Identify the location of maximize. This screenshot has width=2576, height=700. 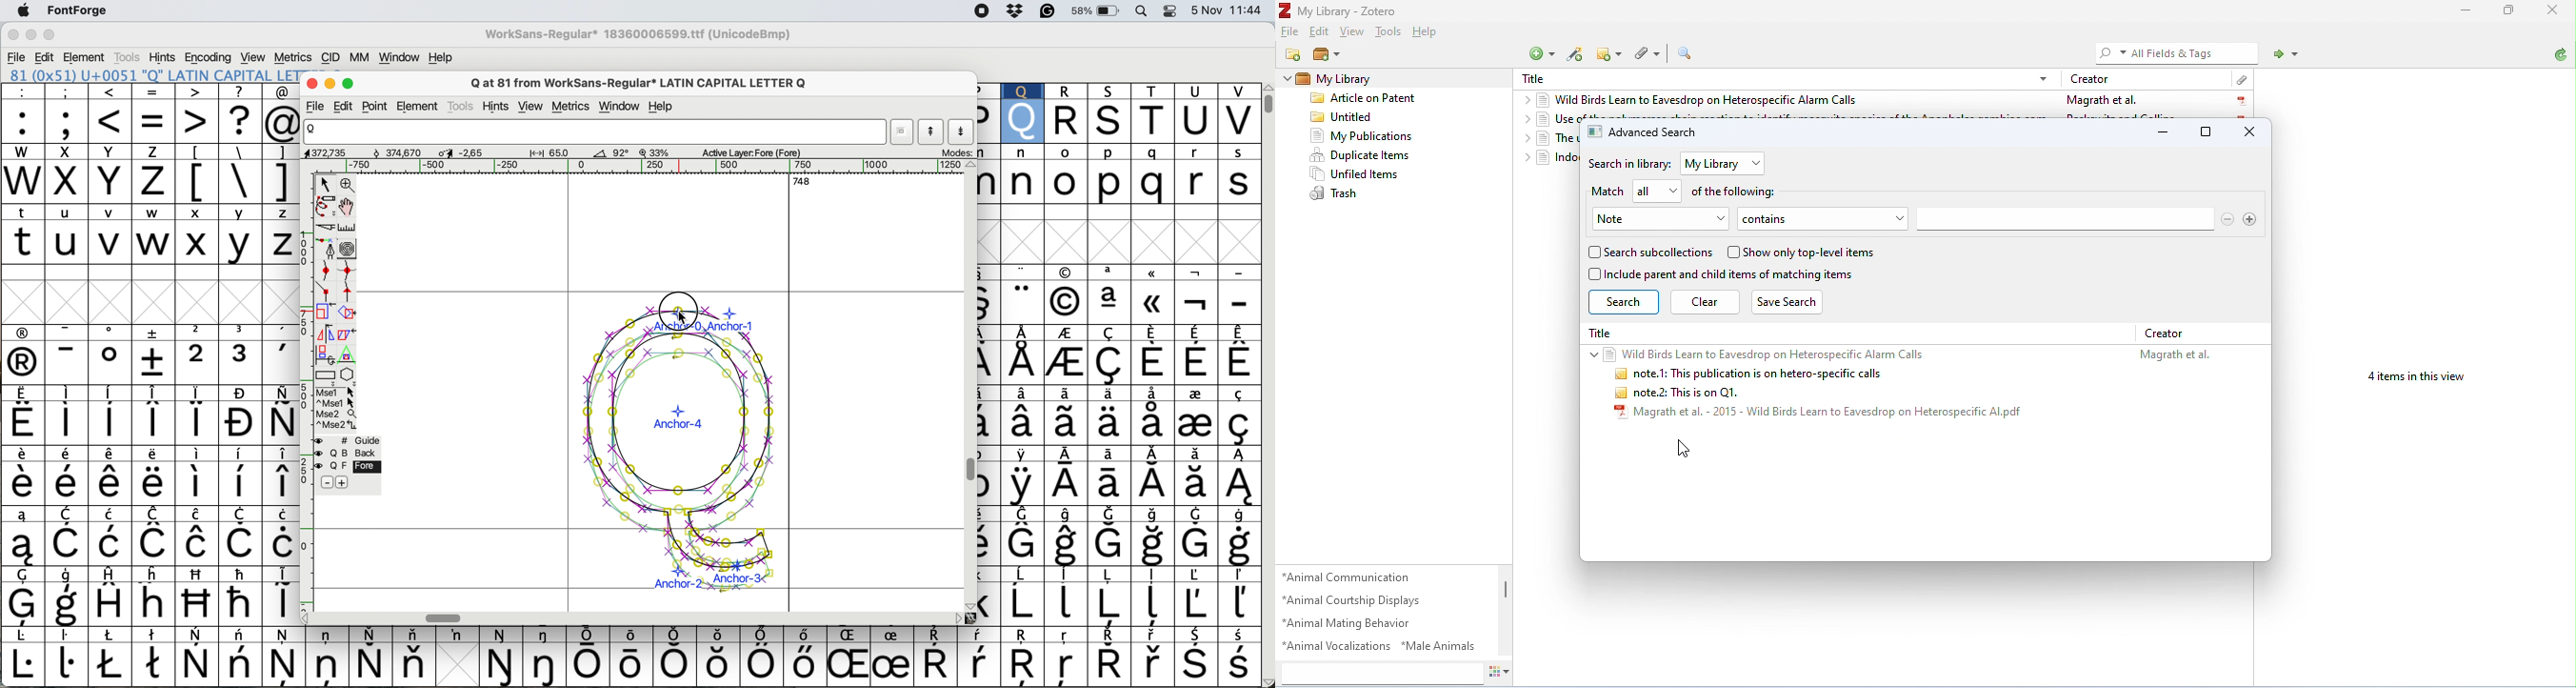
(2207, 132).